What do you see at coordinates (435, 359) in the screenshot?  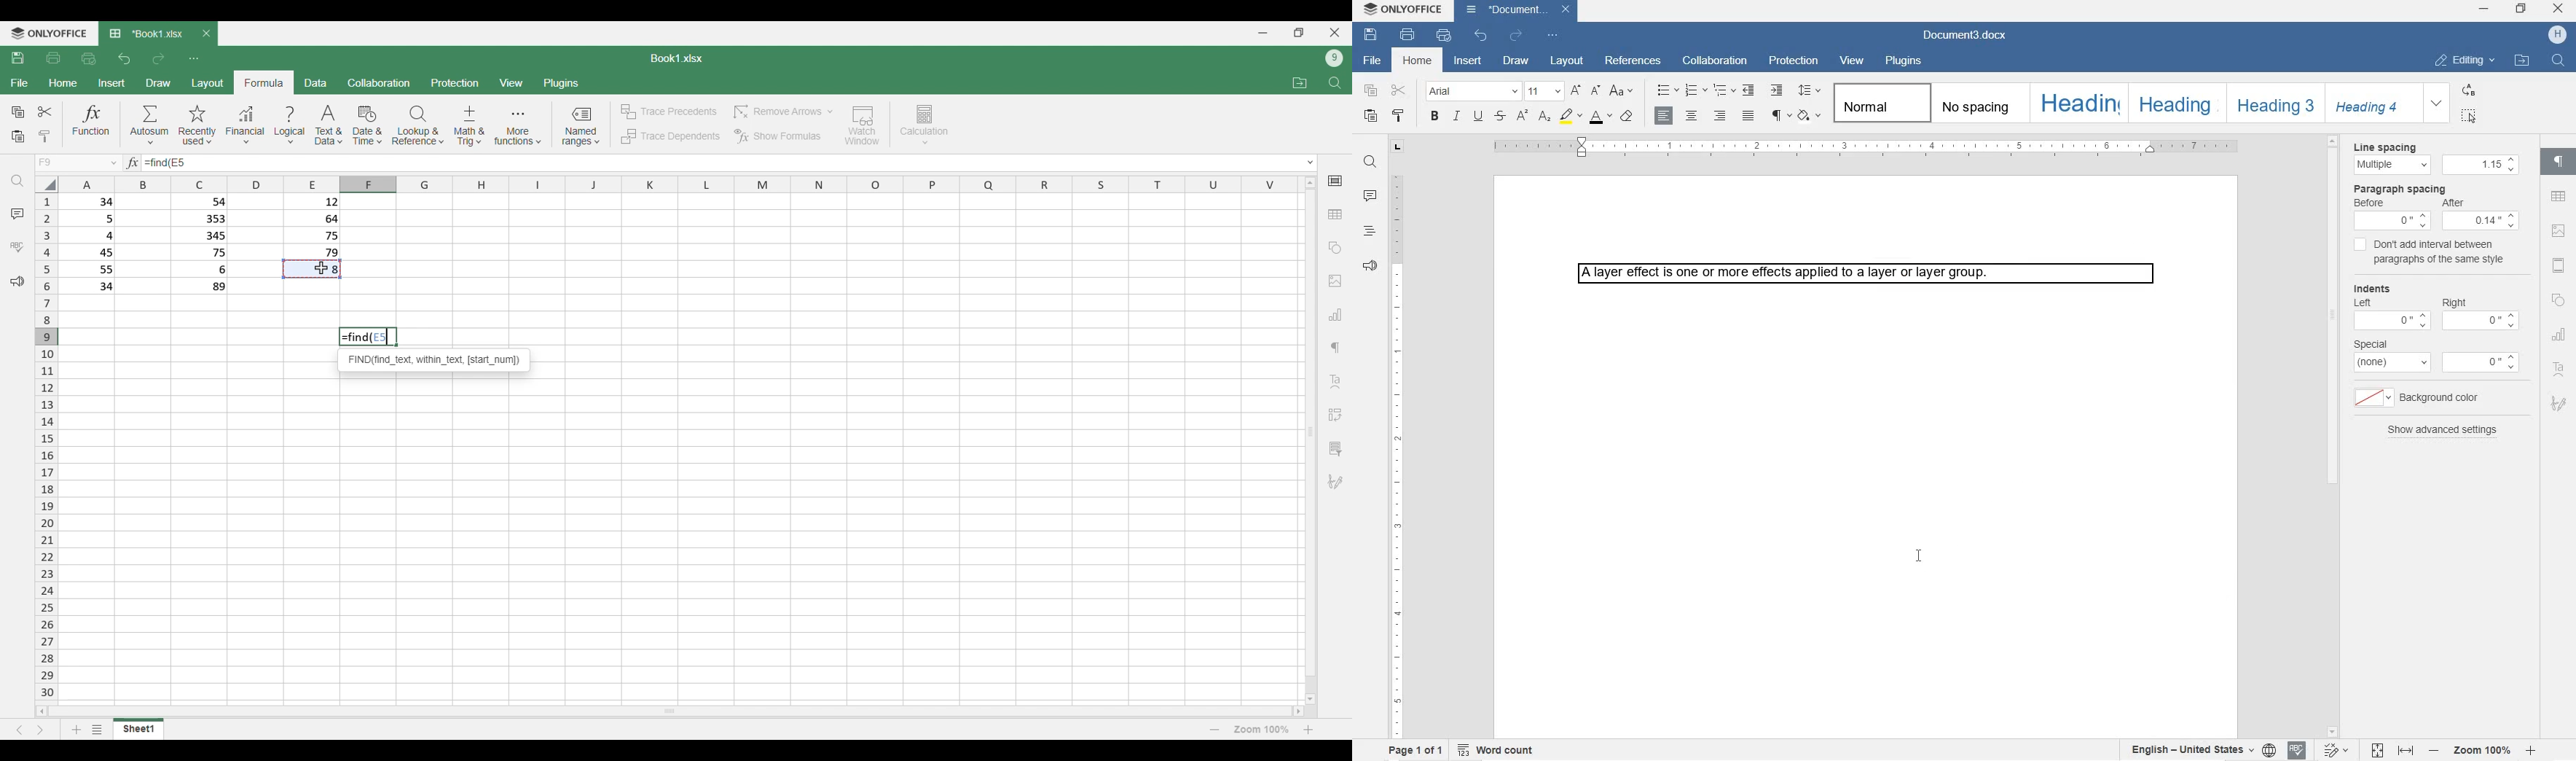 I see `Instructions for current function` at bounding box center [435, 359].